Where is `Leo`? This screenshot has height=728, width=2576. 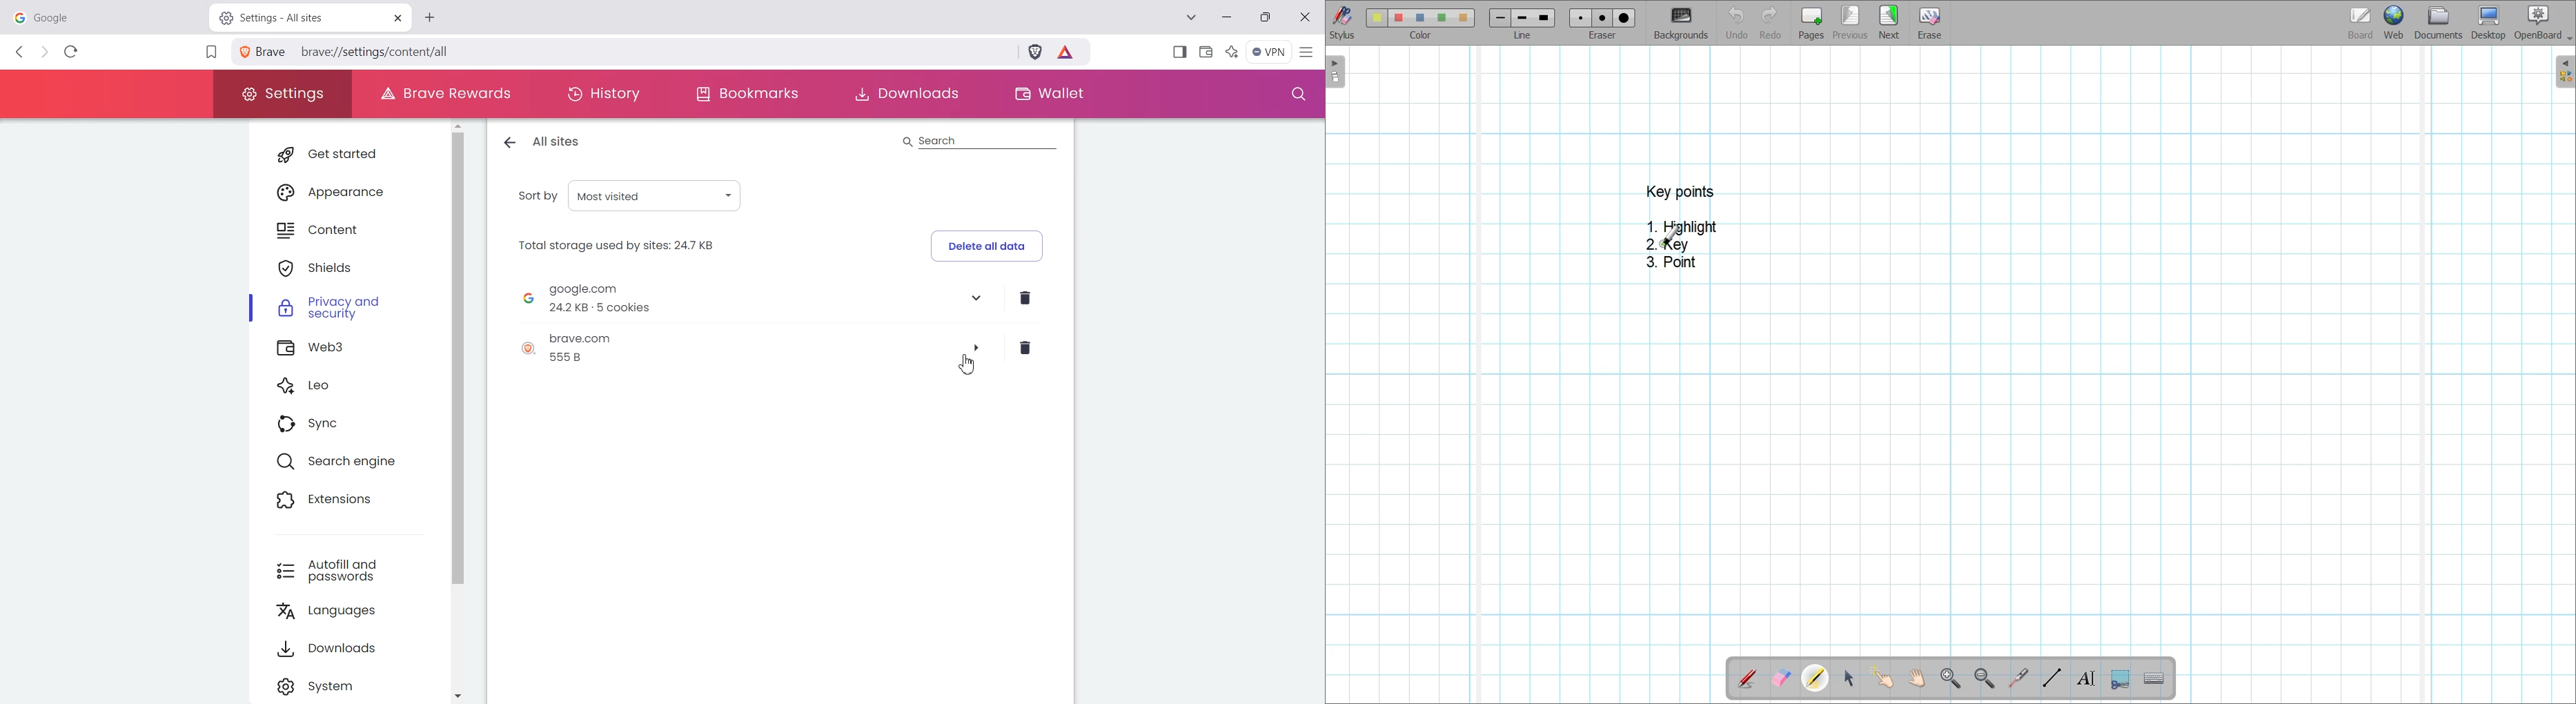
Leo is located at coordinates (341, 387).